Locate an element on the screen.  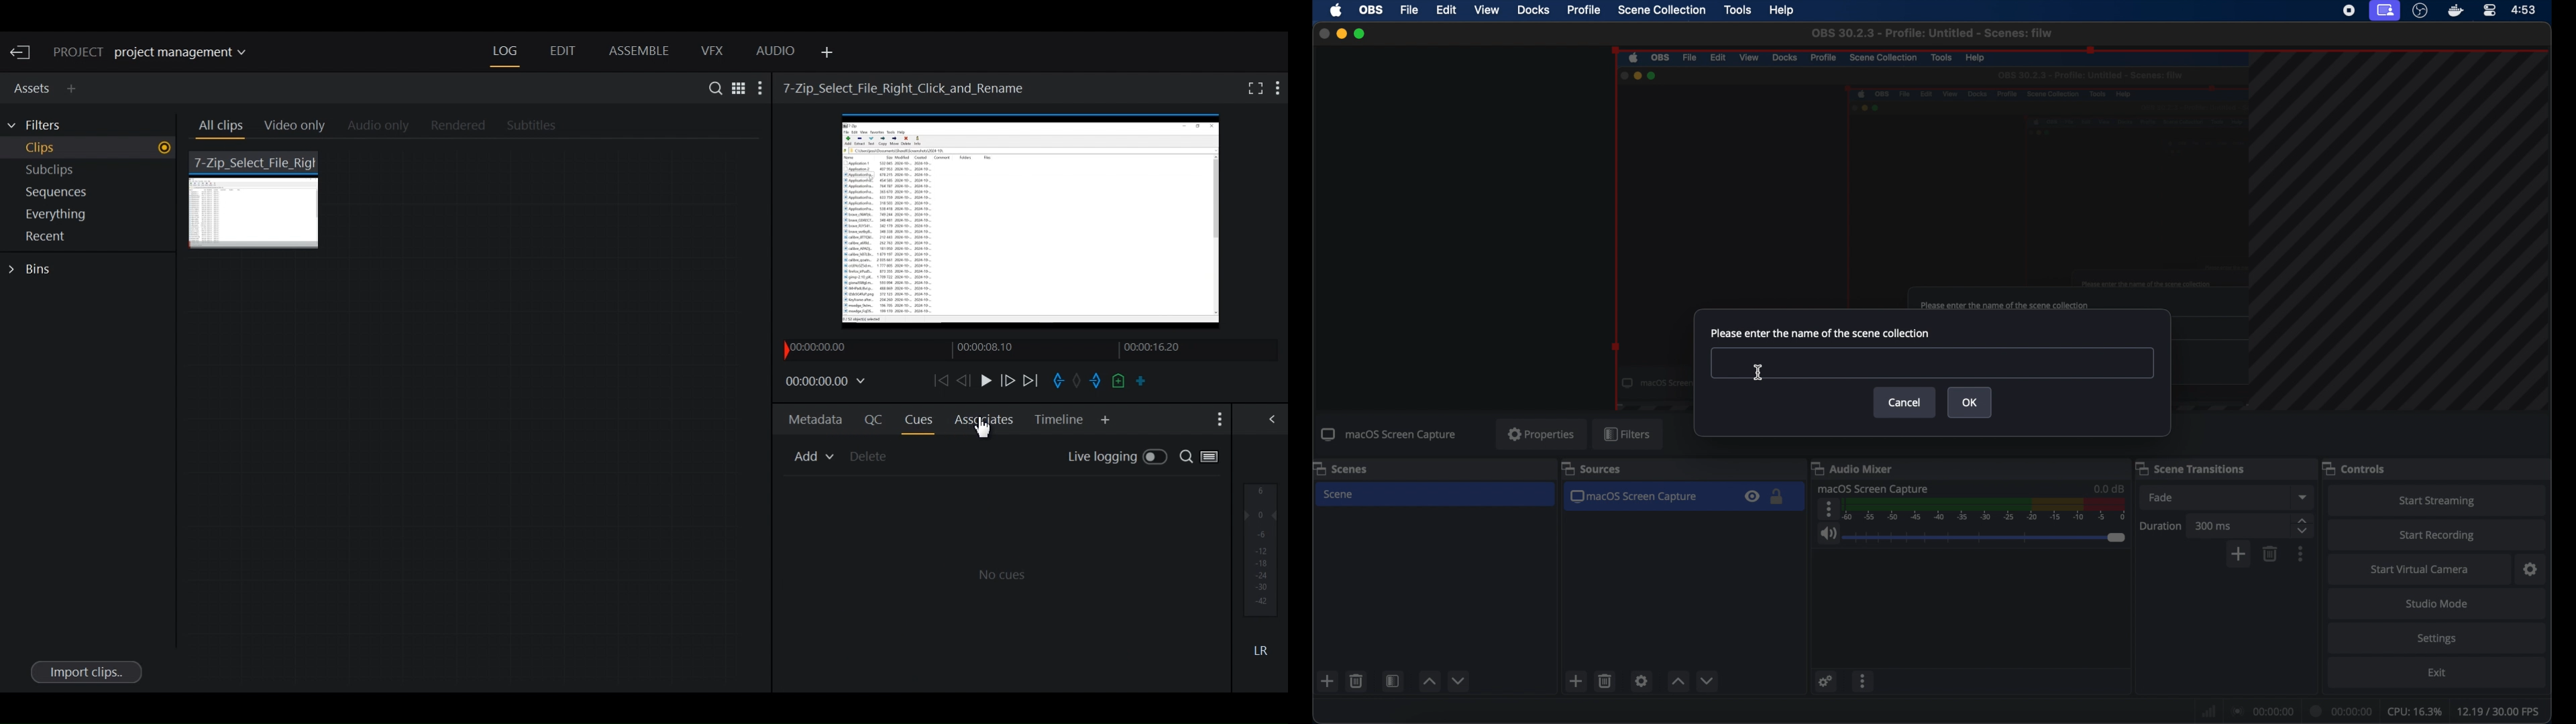
Add Panel is located at coordinates (824, 53).